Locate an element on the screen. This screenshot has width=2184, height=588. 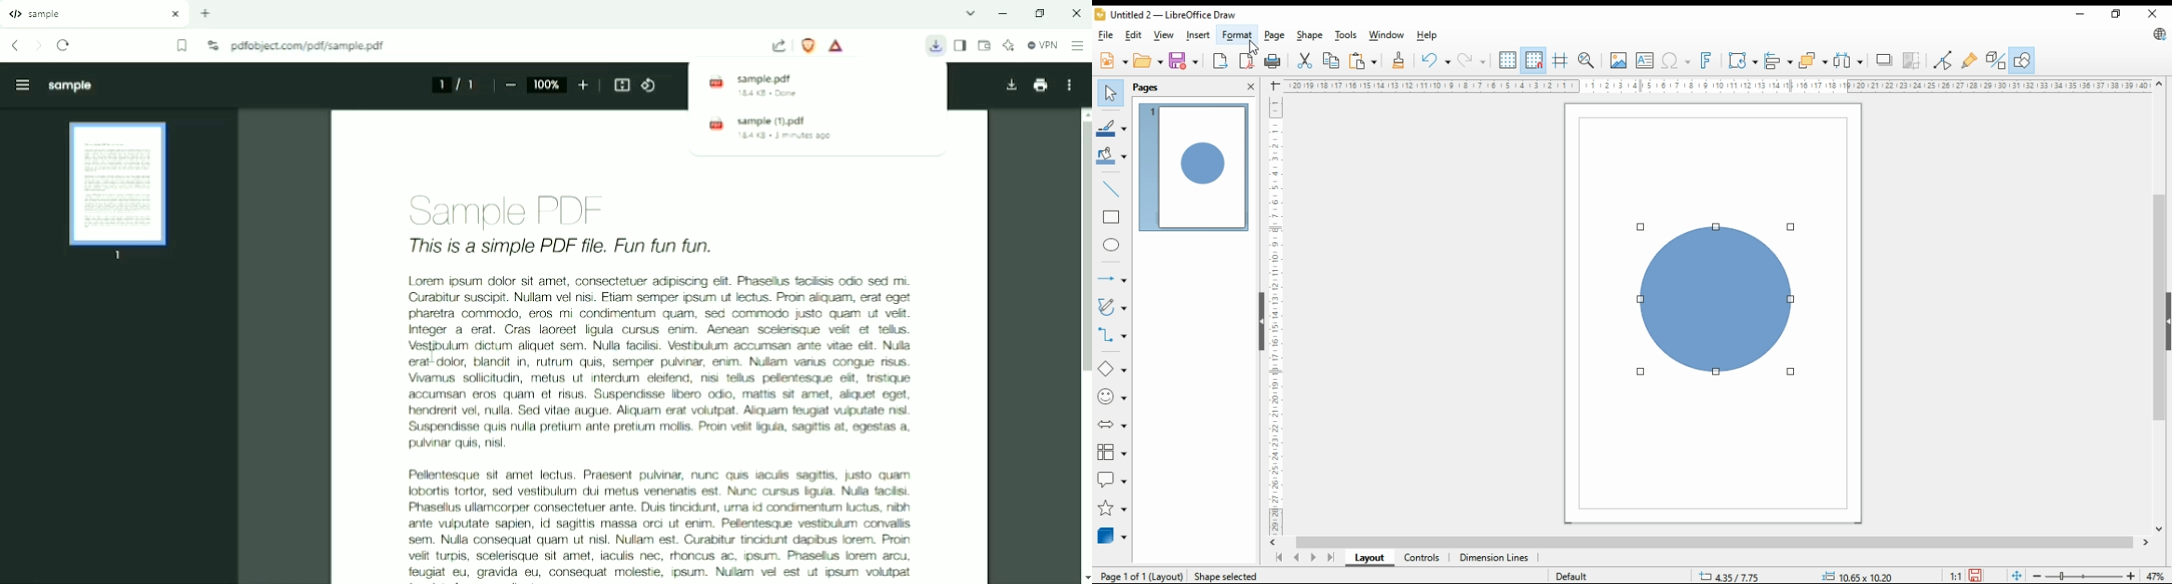
redo is located at coordinates (1471, 60).